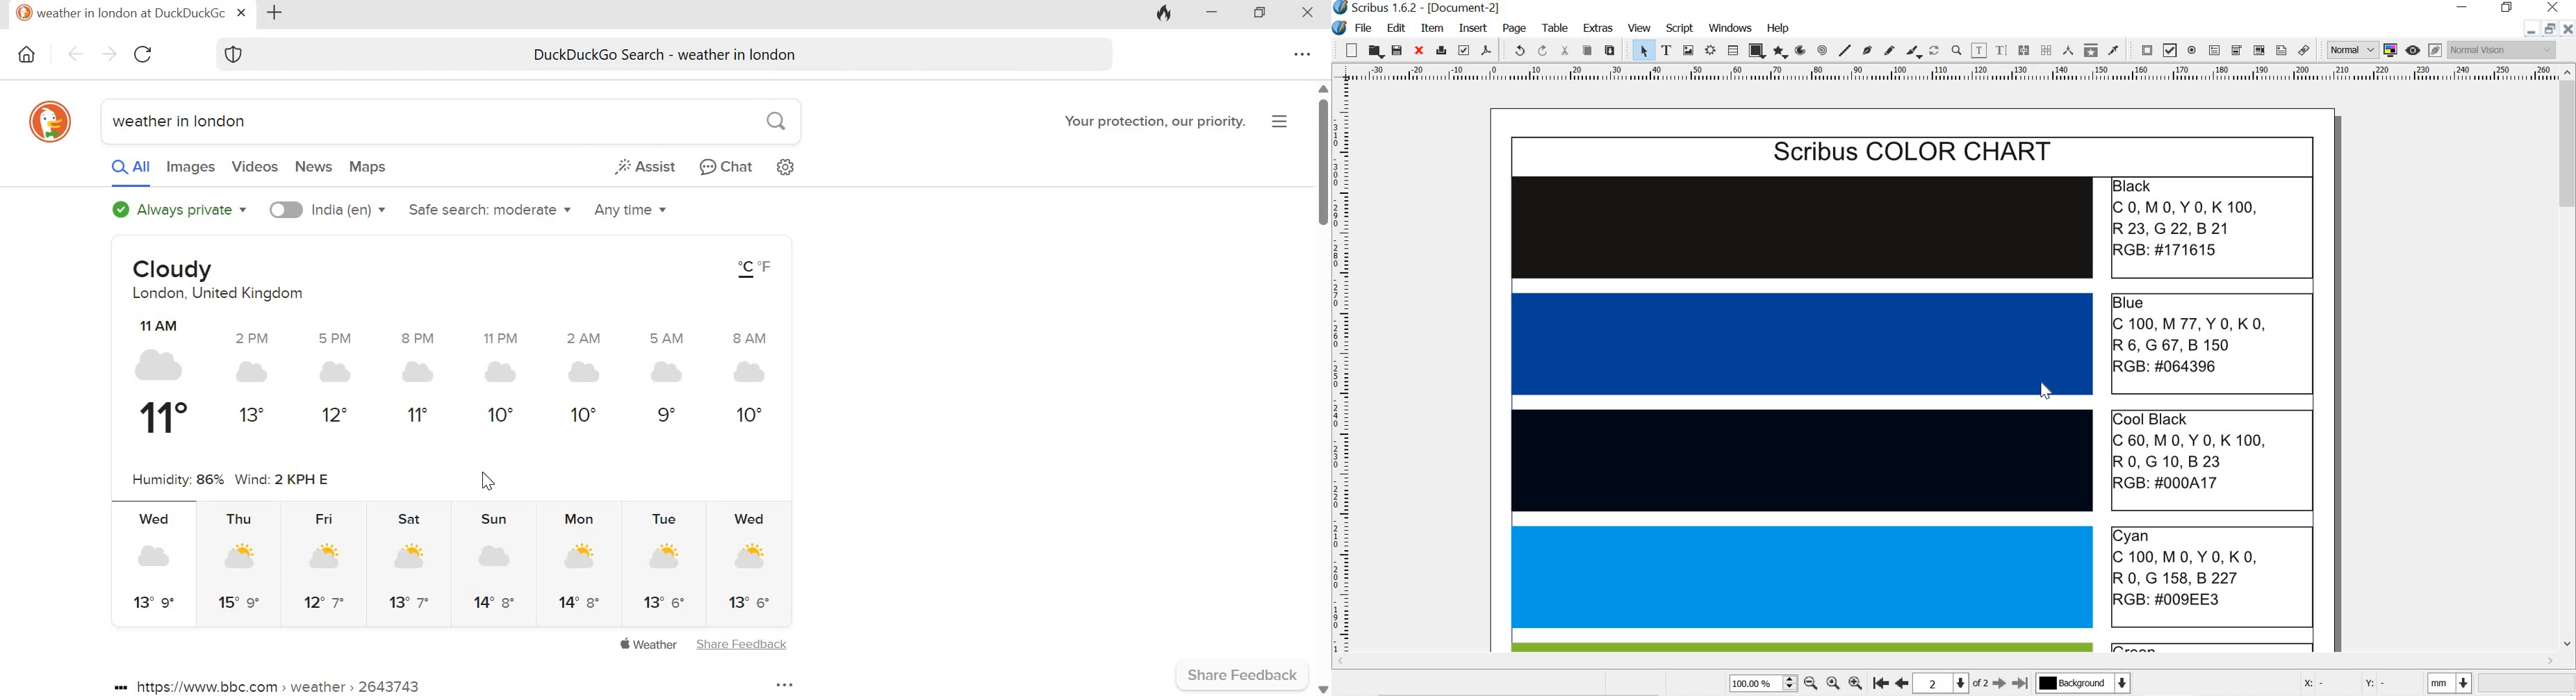 Image resolution: width=2576 pixels, height=700 pixels. Describe the element at coordinates (2047, 50) in the screenshot. I see `unlink text frames` at that location.